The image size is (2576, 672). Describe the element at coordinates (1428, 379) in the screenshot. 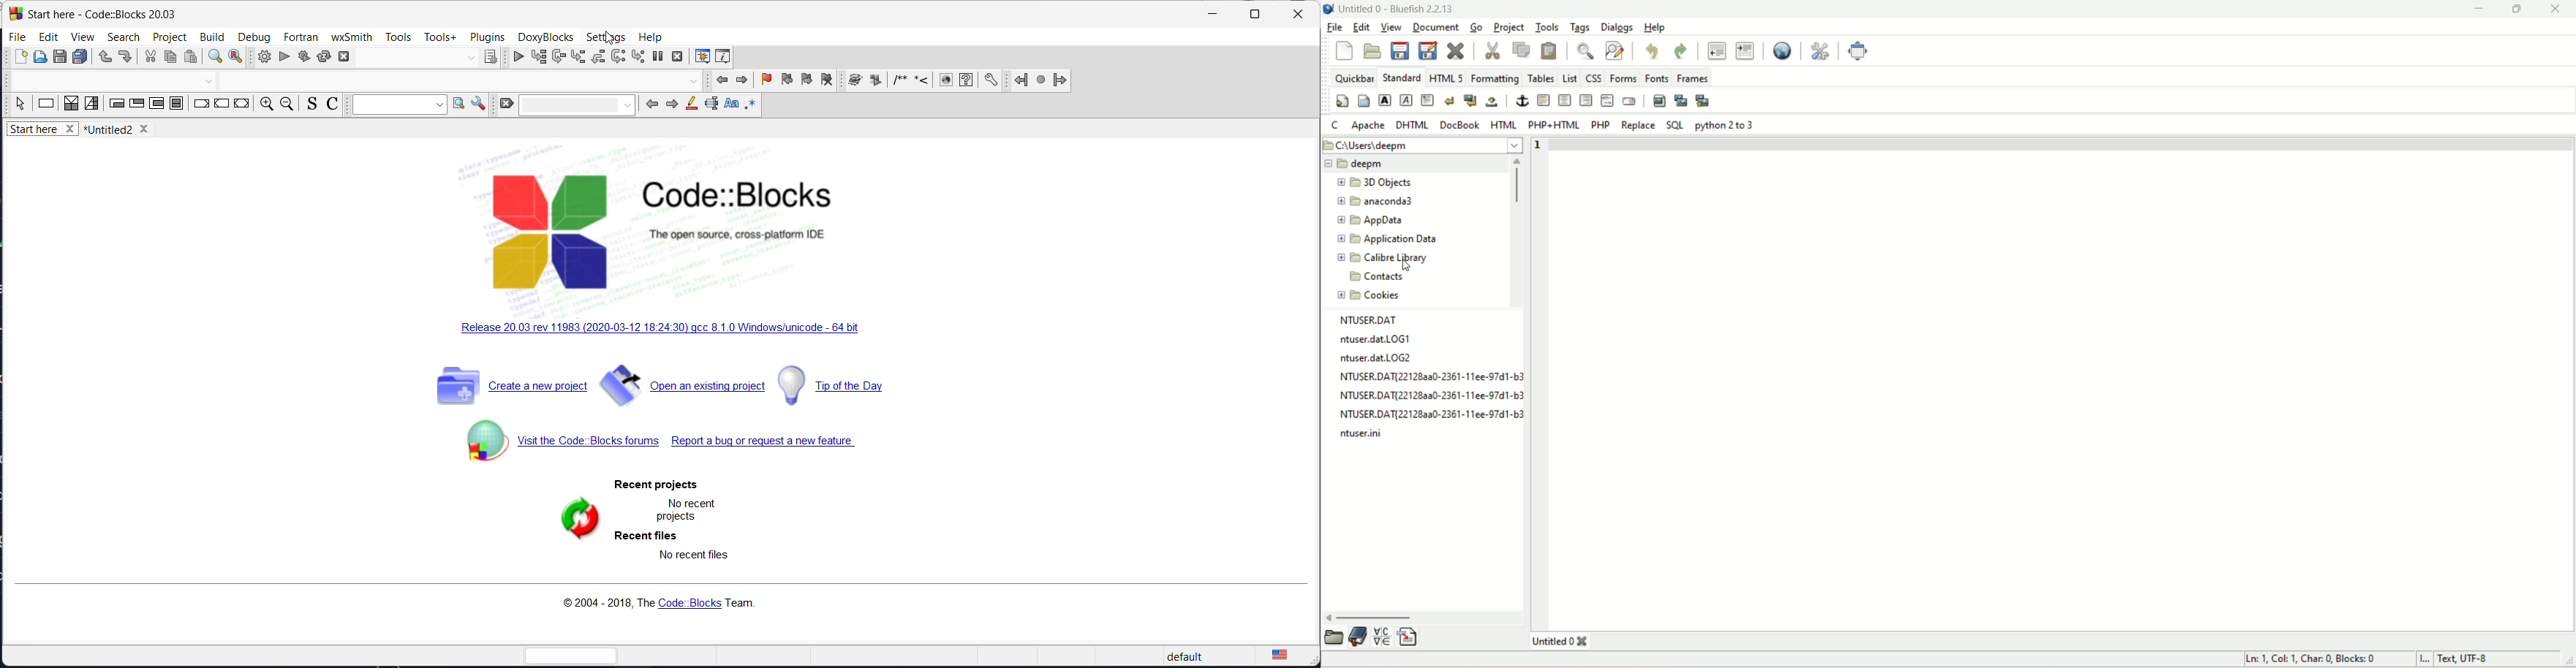

I see `text` at that location.